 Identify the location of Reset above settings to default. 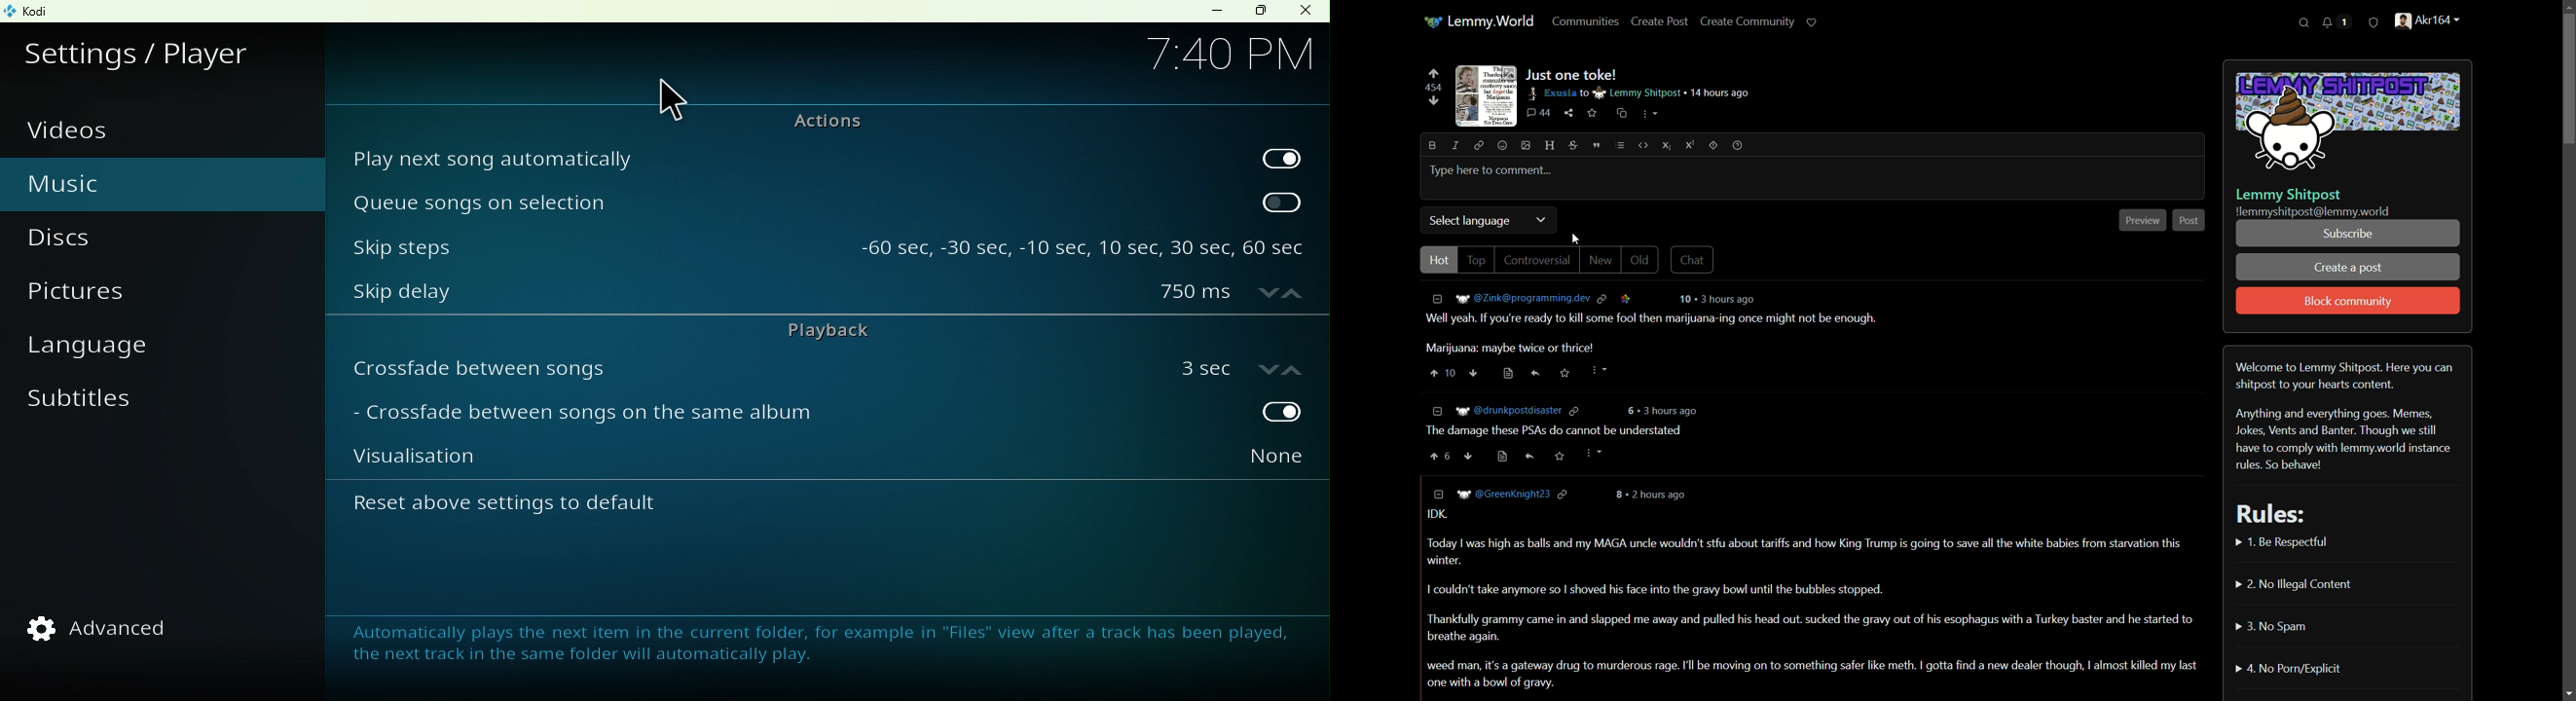
(561, 510).